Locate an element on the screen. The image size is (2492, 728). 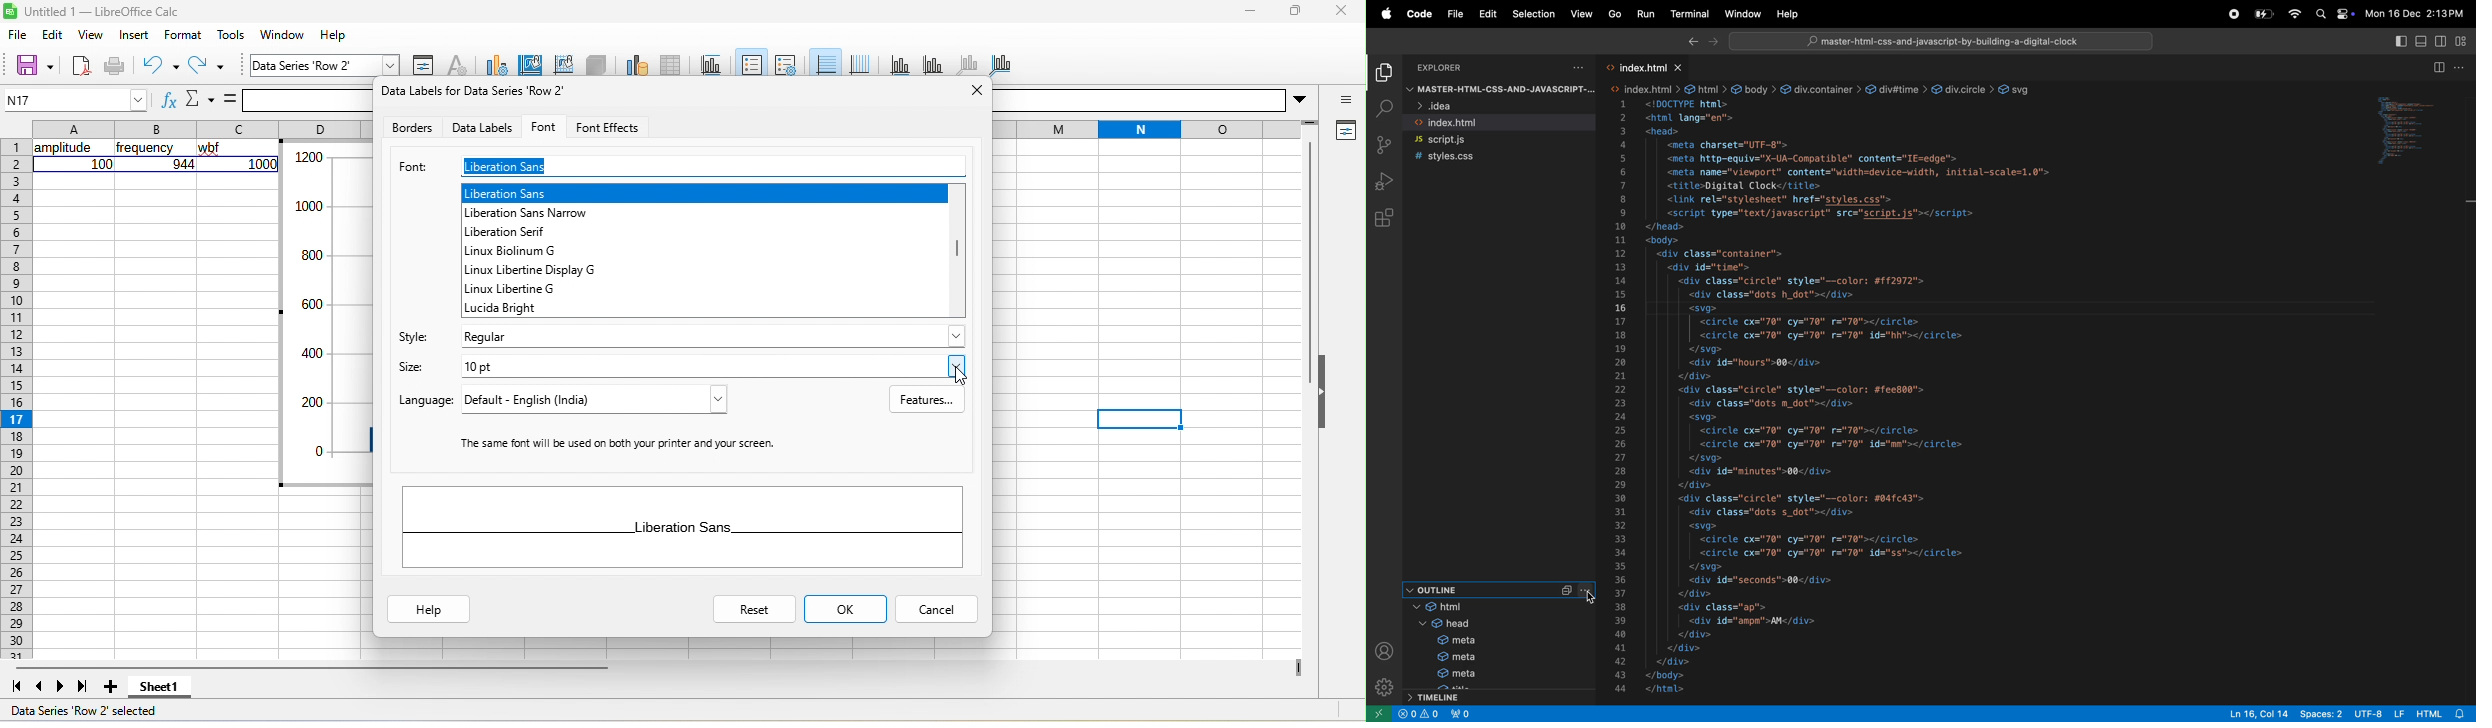
frequency is located at coordinates (146, 149).